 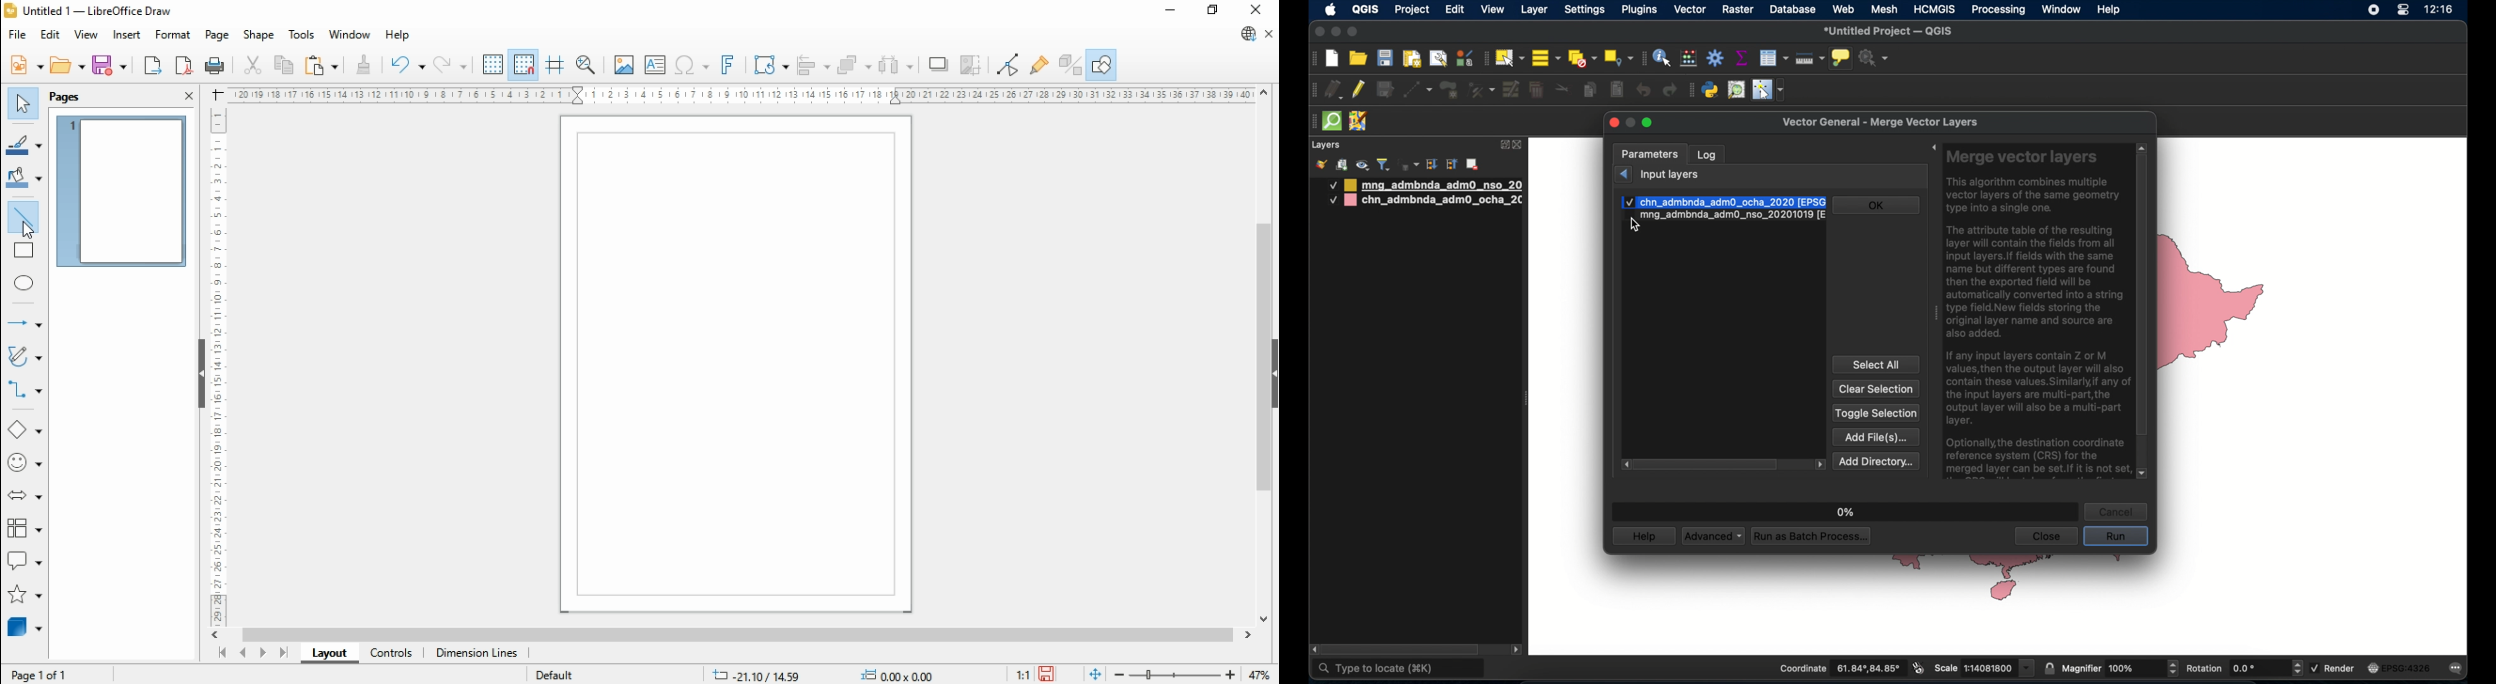 I want to click on page, so click(x=215, y=35).